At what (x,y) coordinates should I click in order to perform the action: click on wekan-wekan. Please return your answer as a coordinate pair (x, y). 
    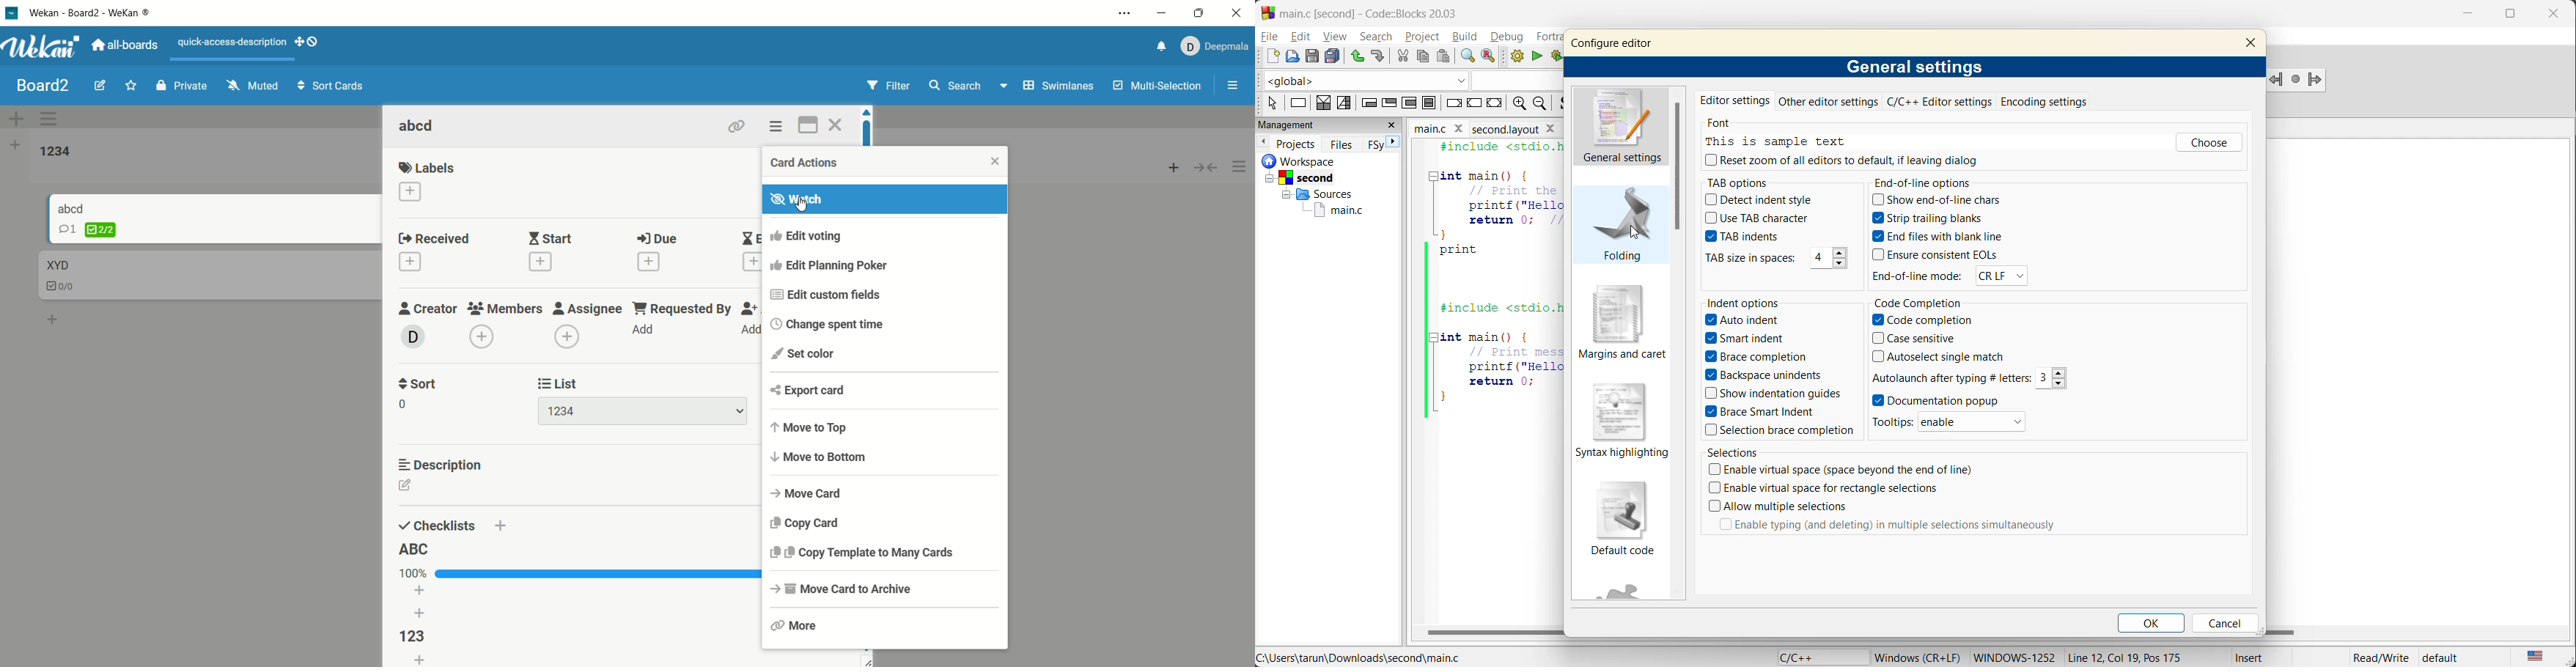
    Looking at the image, I should click on (105, 12).